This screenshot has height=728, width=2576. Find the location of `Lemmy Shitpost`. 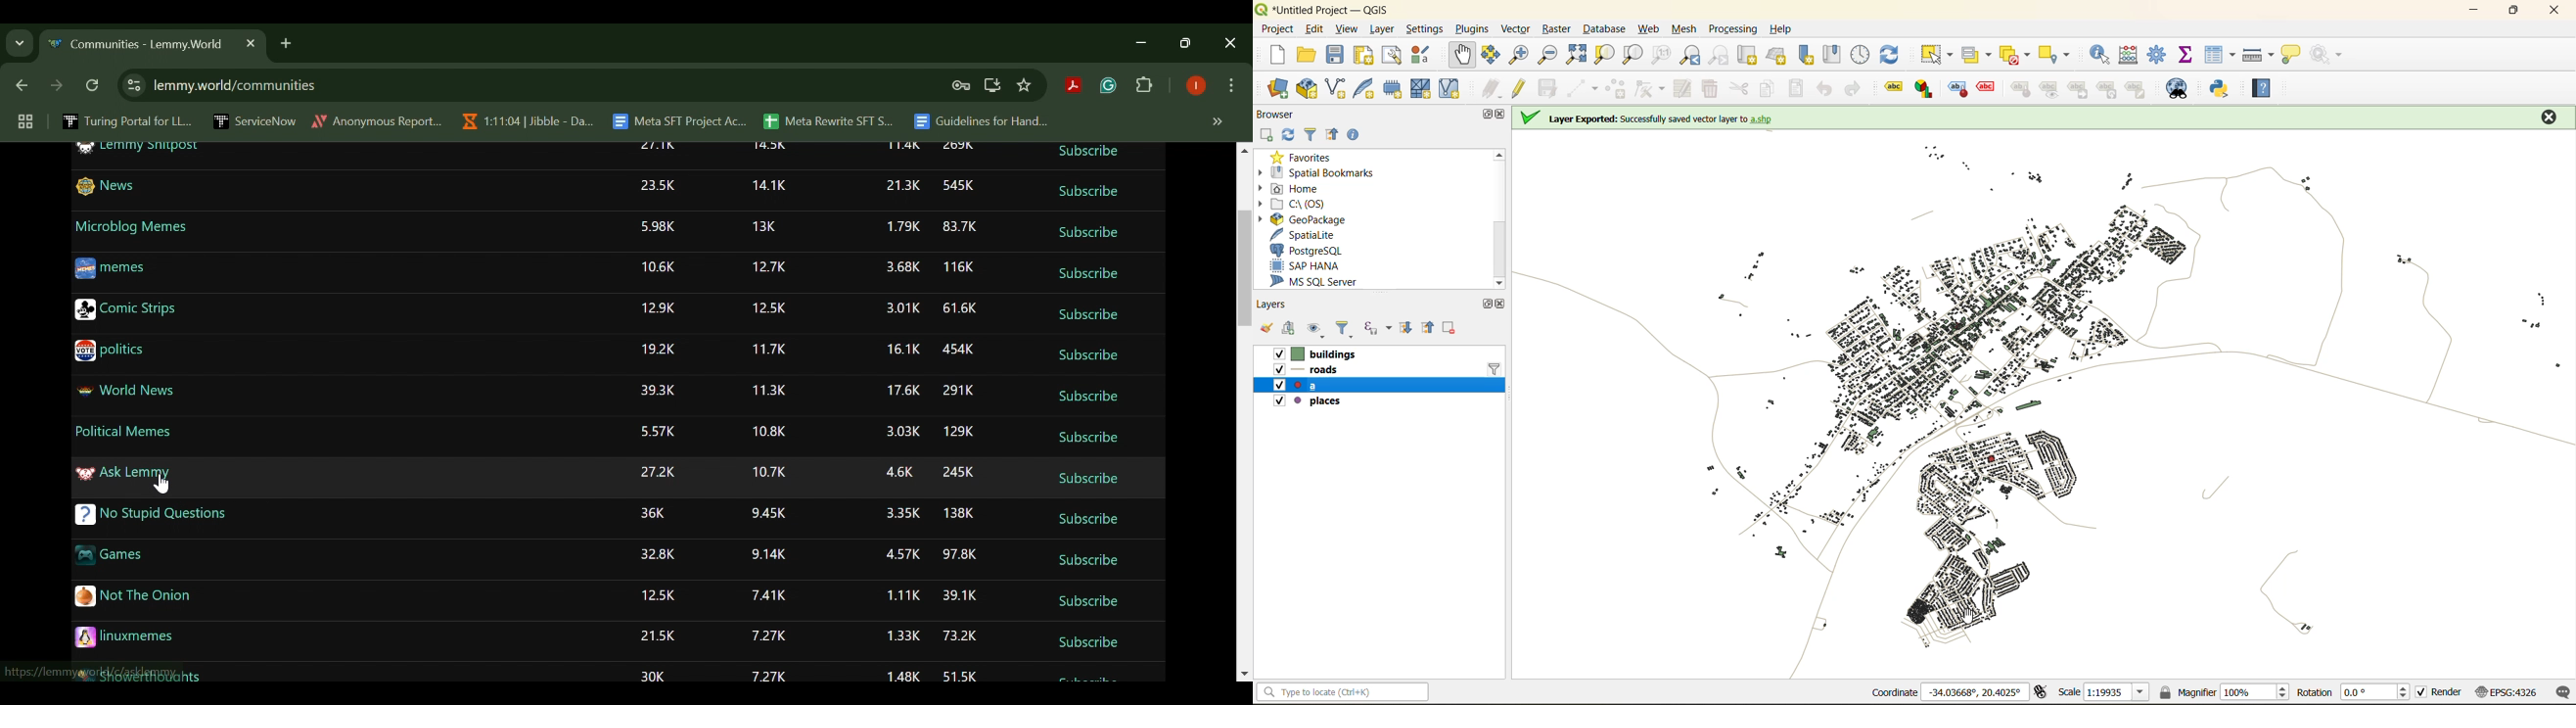

Lemmy Shitpost is located at coordinates (141, 150).